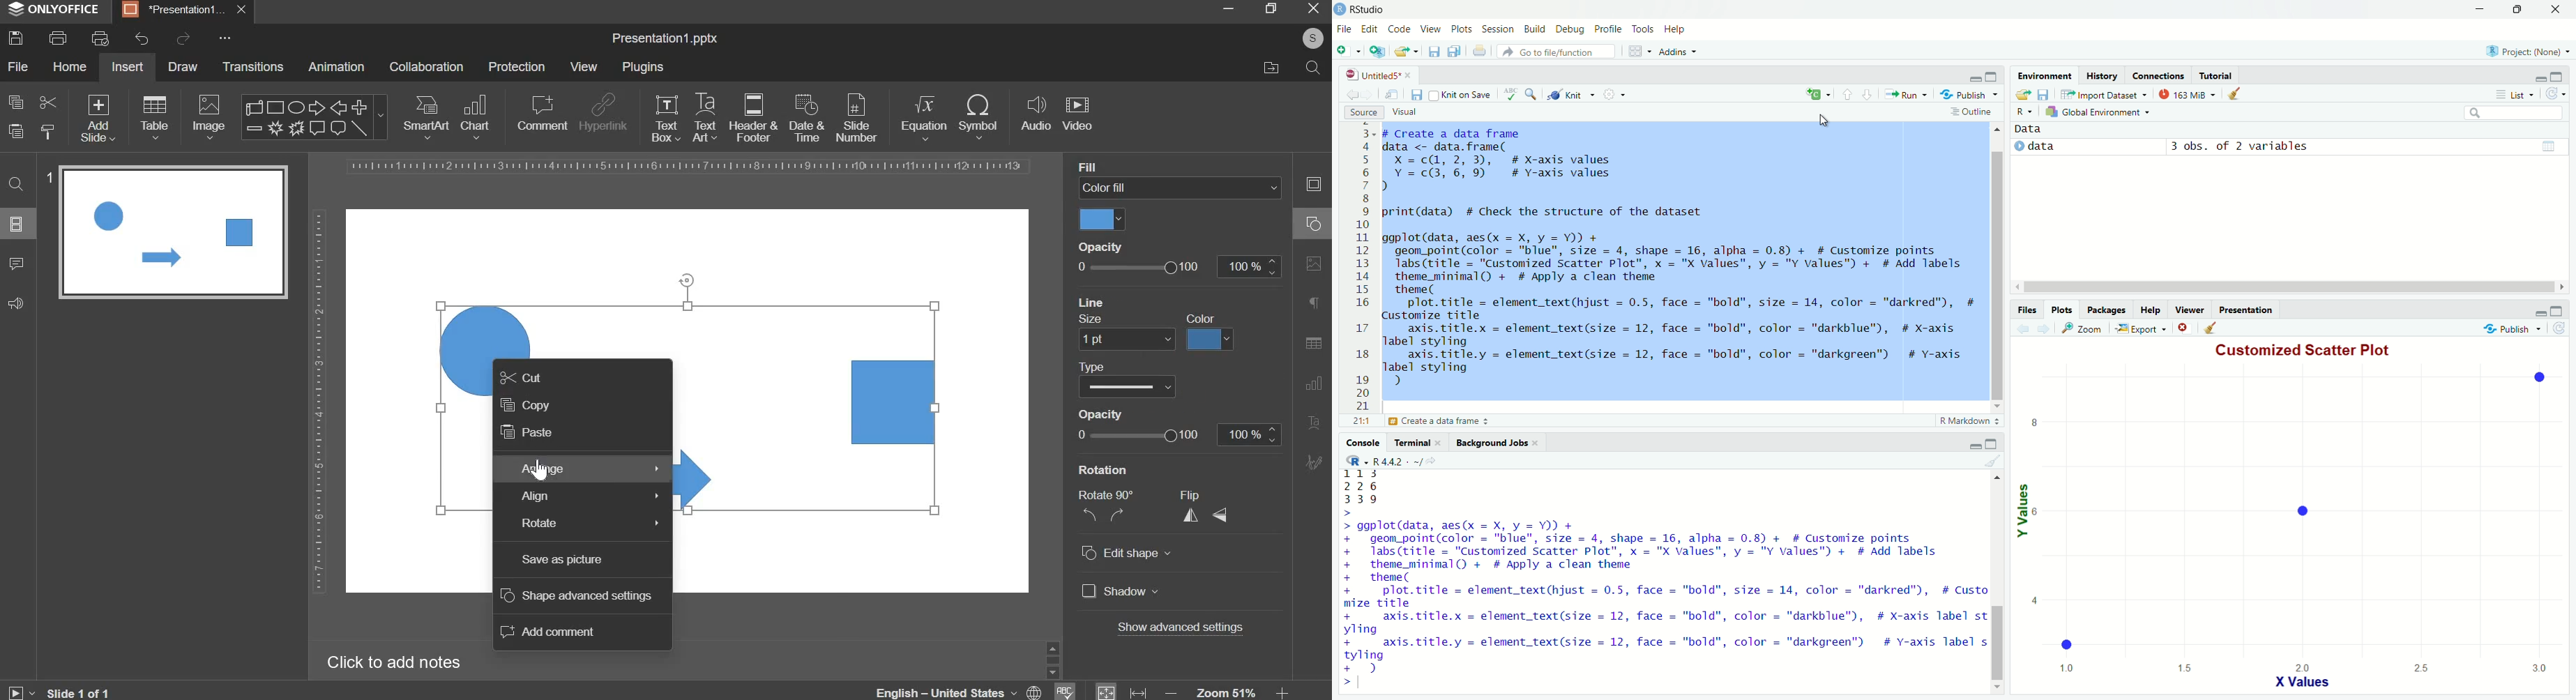 The width and height of the screenshot is (2576, 700). What do you see at coordinates (2159, 77) in the screenshot?
I see `Connections` at bounding box center [2159, 77].